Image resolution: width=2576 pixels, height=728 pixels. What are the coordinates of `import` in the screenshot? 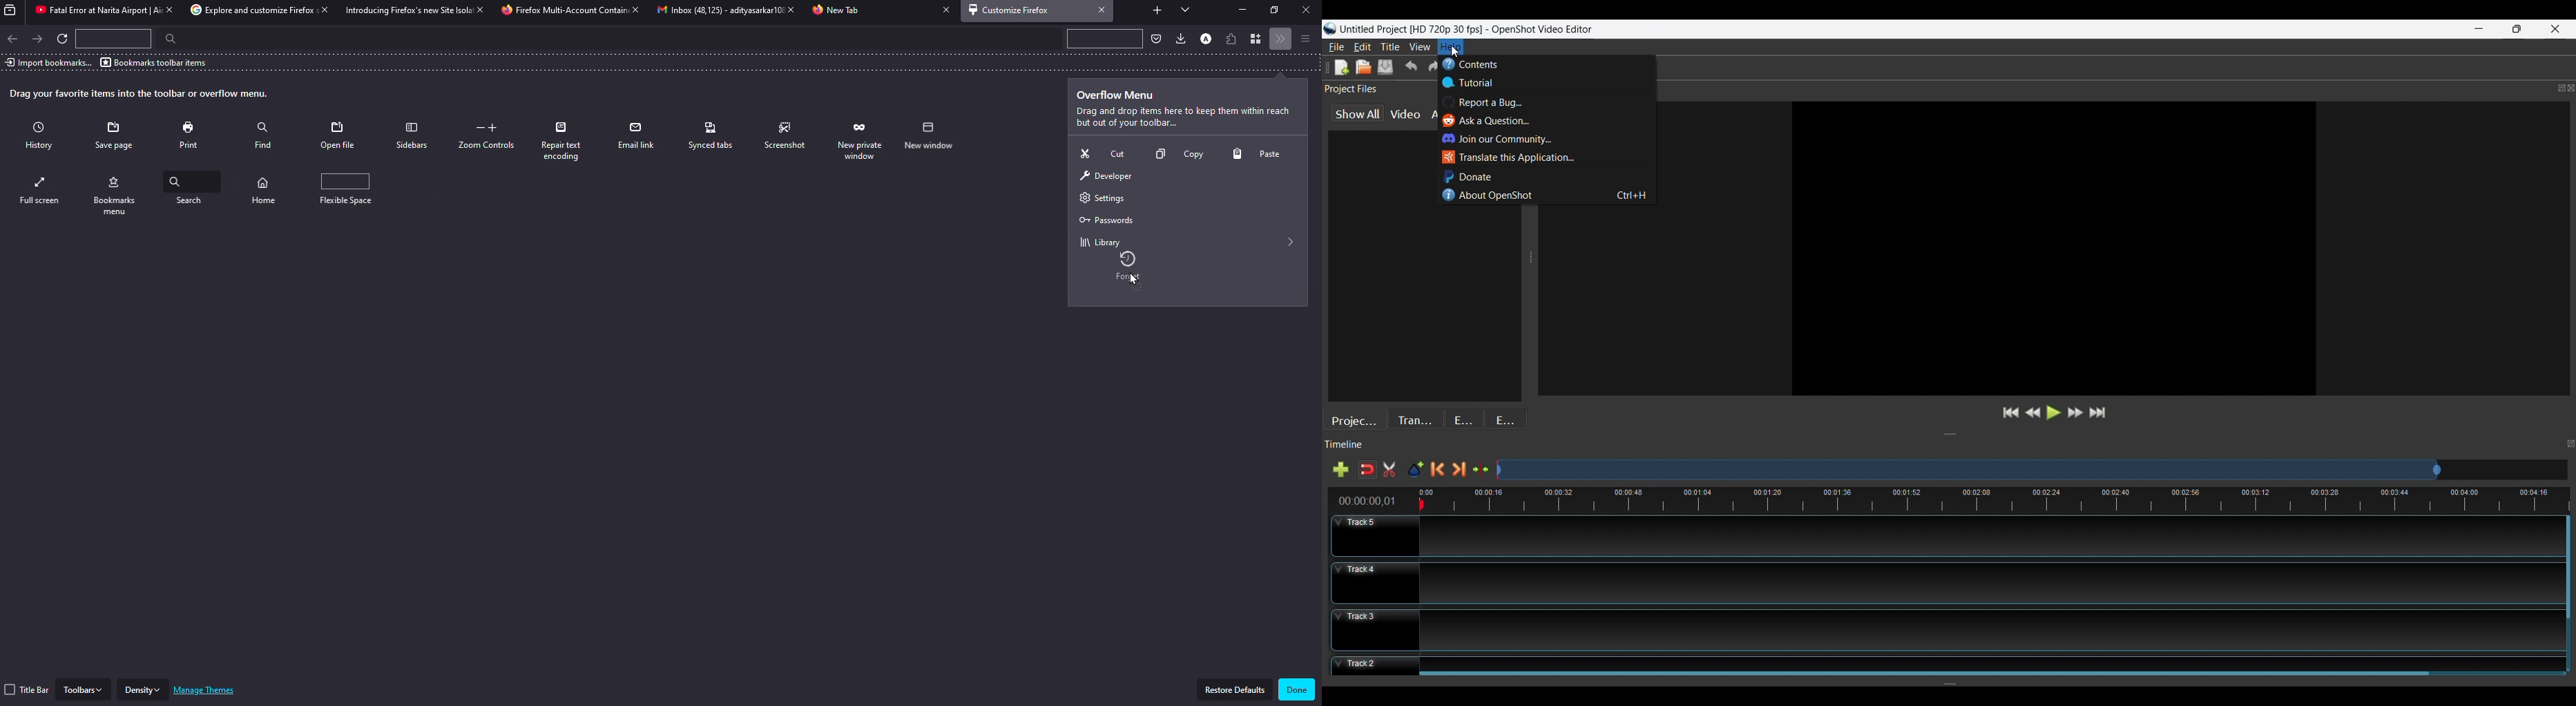 It's located at (48, 62).